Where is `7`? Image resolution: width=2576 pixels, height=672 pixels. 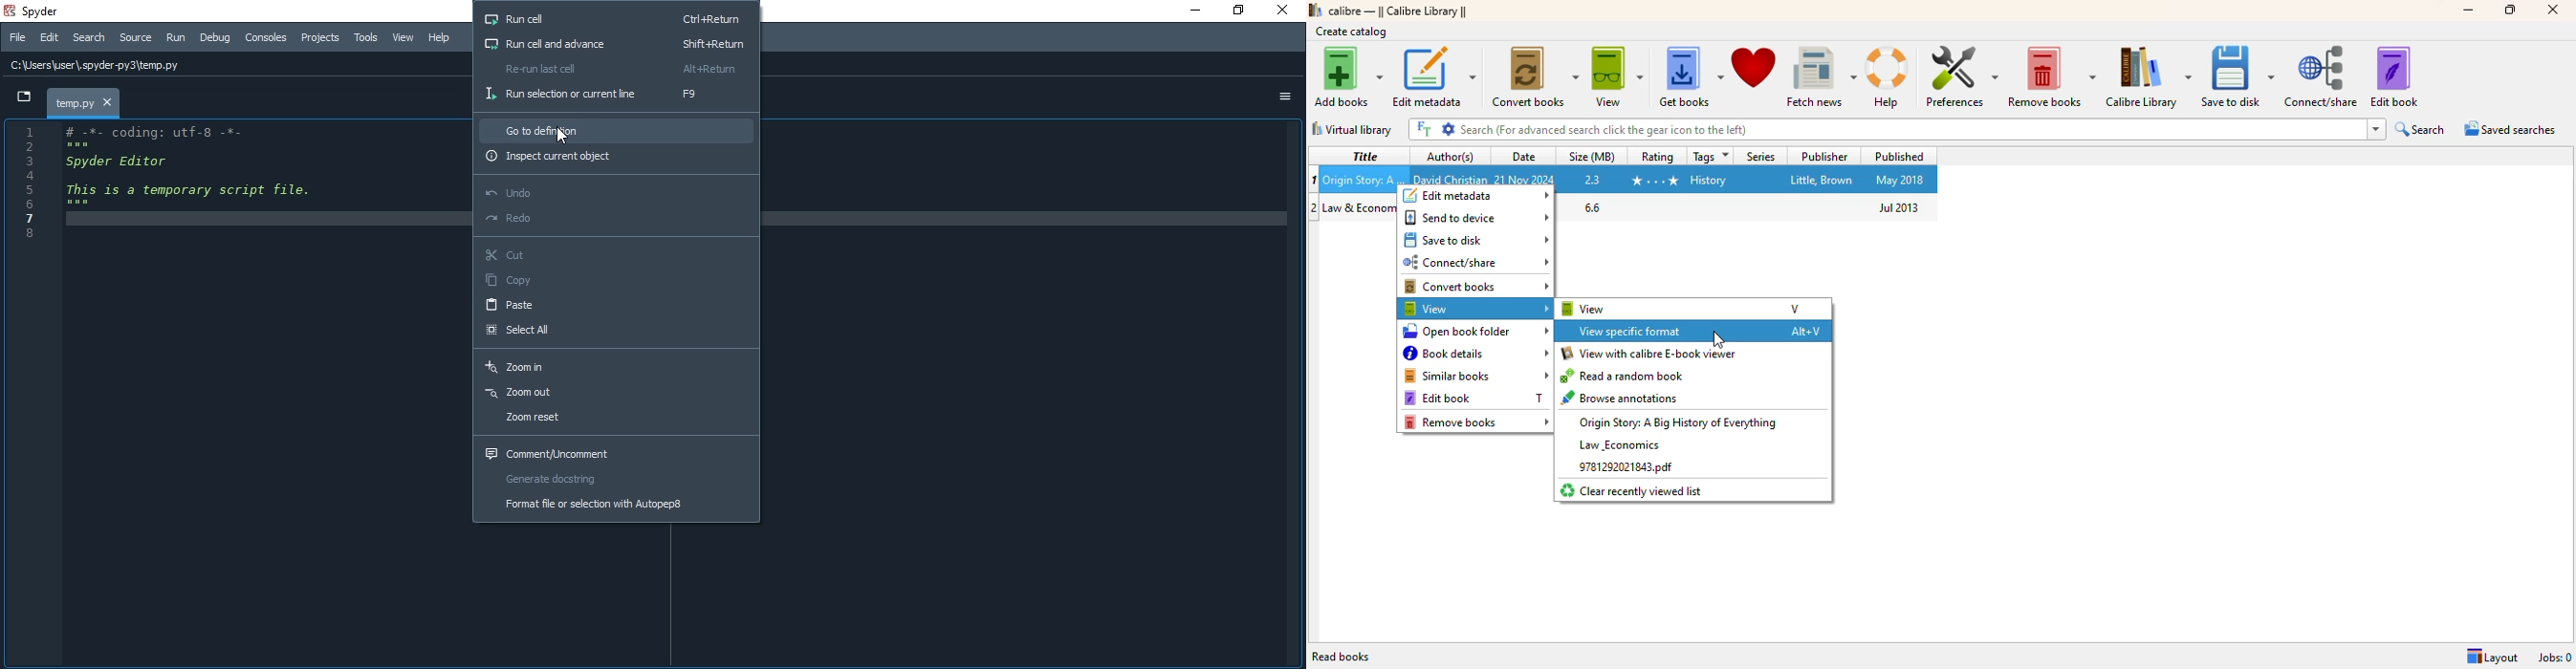
7 is located at coordinates (35, 217).